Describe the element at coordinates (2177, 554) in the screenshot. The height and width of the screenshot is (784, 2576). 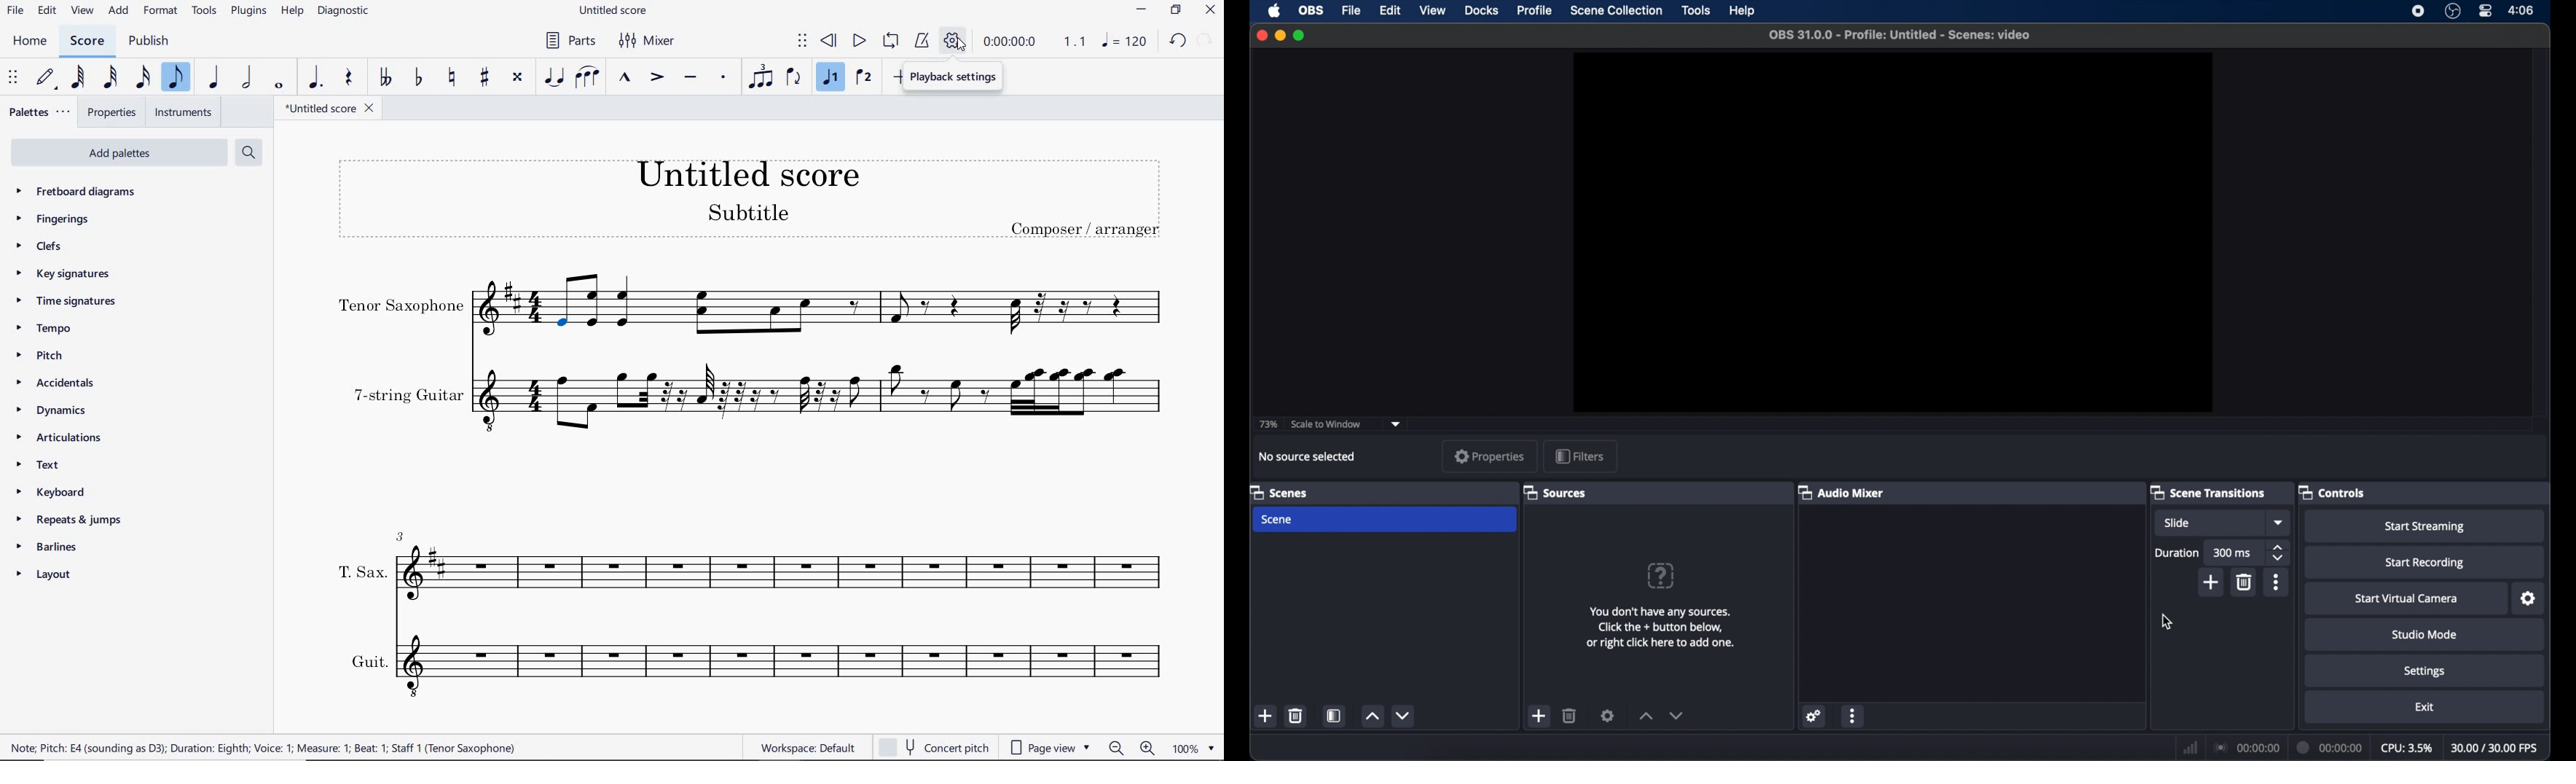
I see `duration` at that location.